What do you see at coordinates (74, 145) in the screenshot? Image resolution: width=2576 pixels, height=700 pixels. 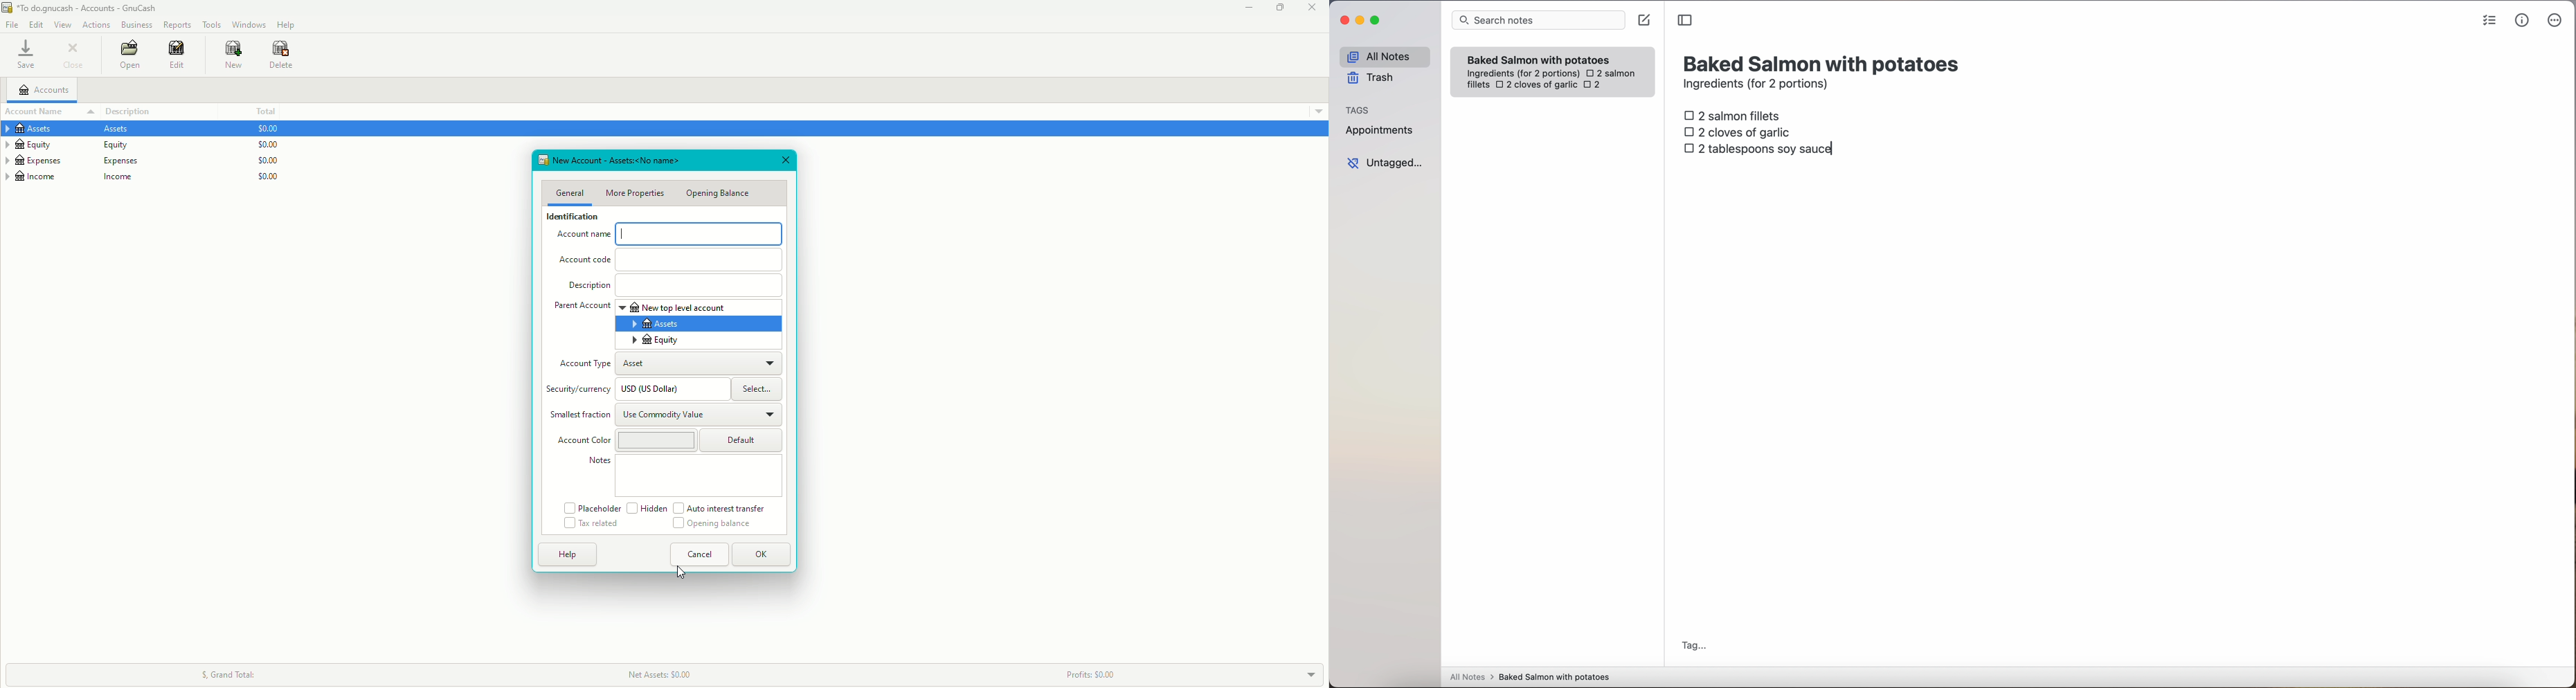 I see `Equity` at bounding box center [74, 145].